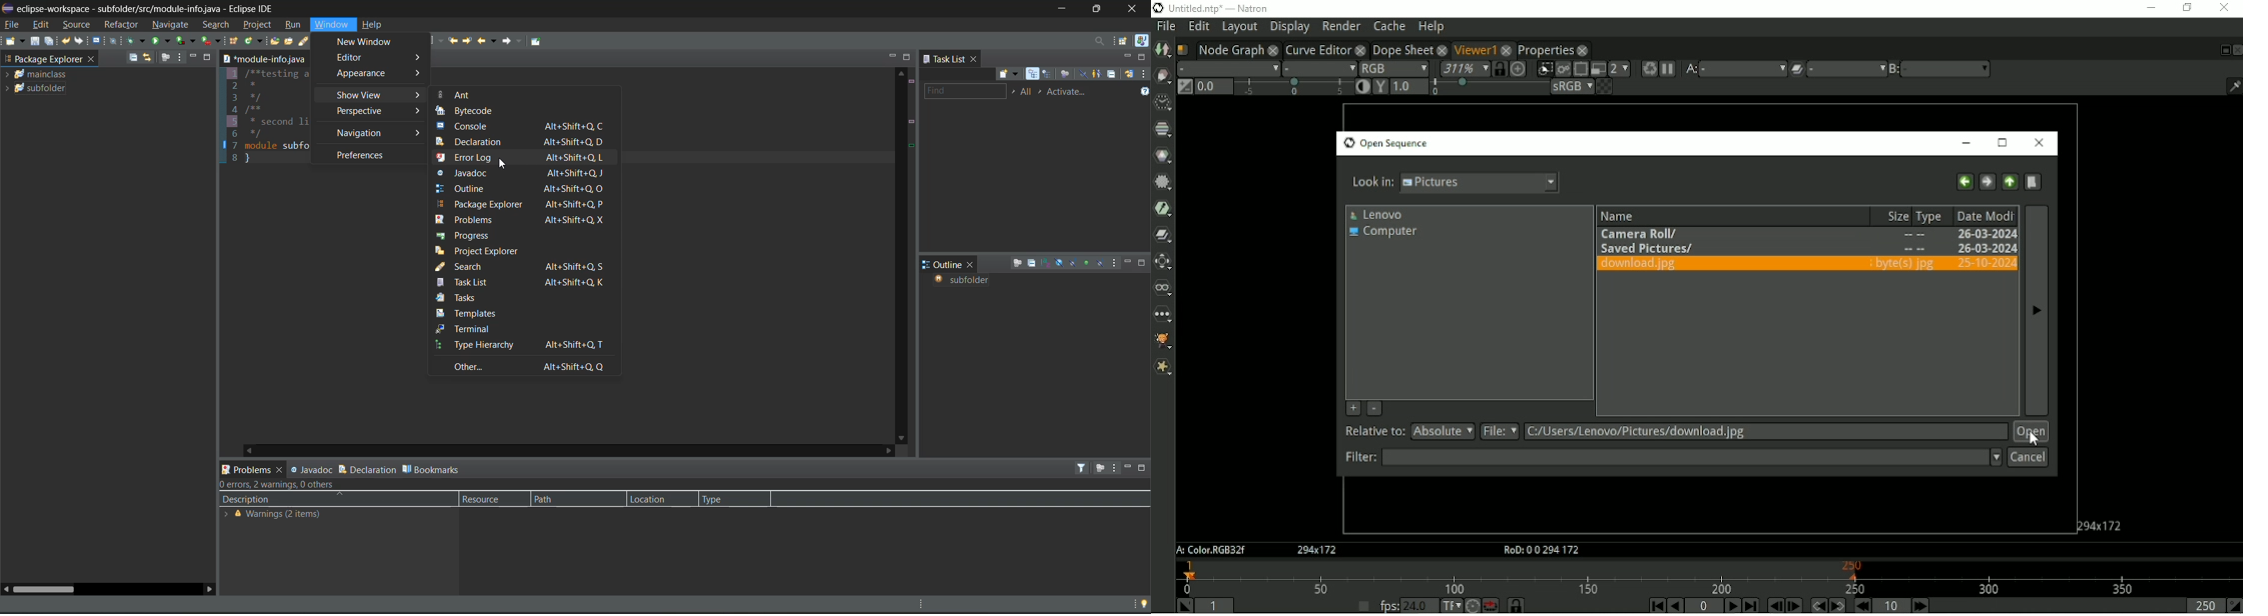 This screenshot has width=2268, height=616. Describe the element at coordinates (43, 88) in the screenshot. I see `subfolder` at that location.